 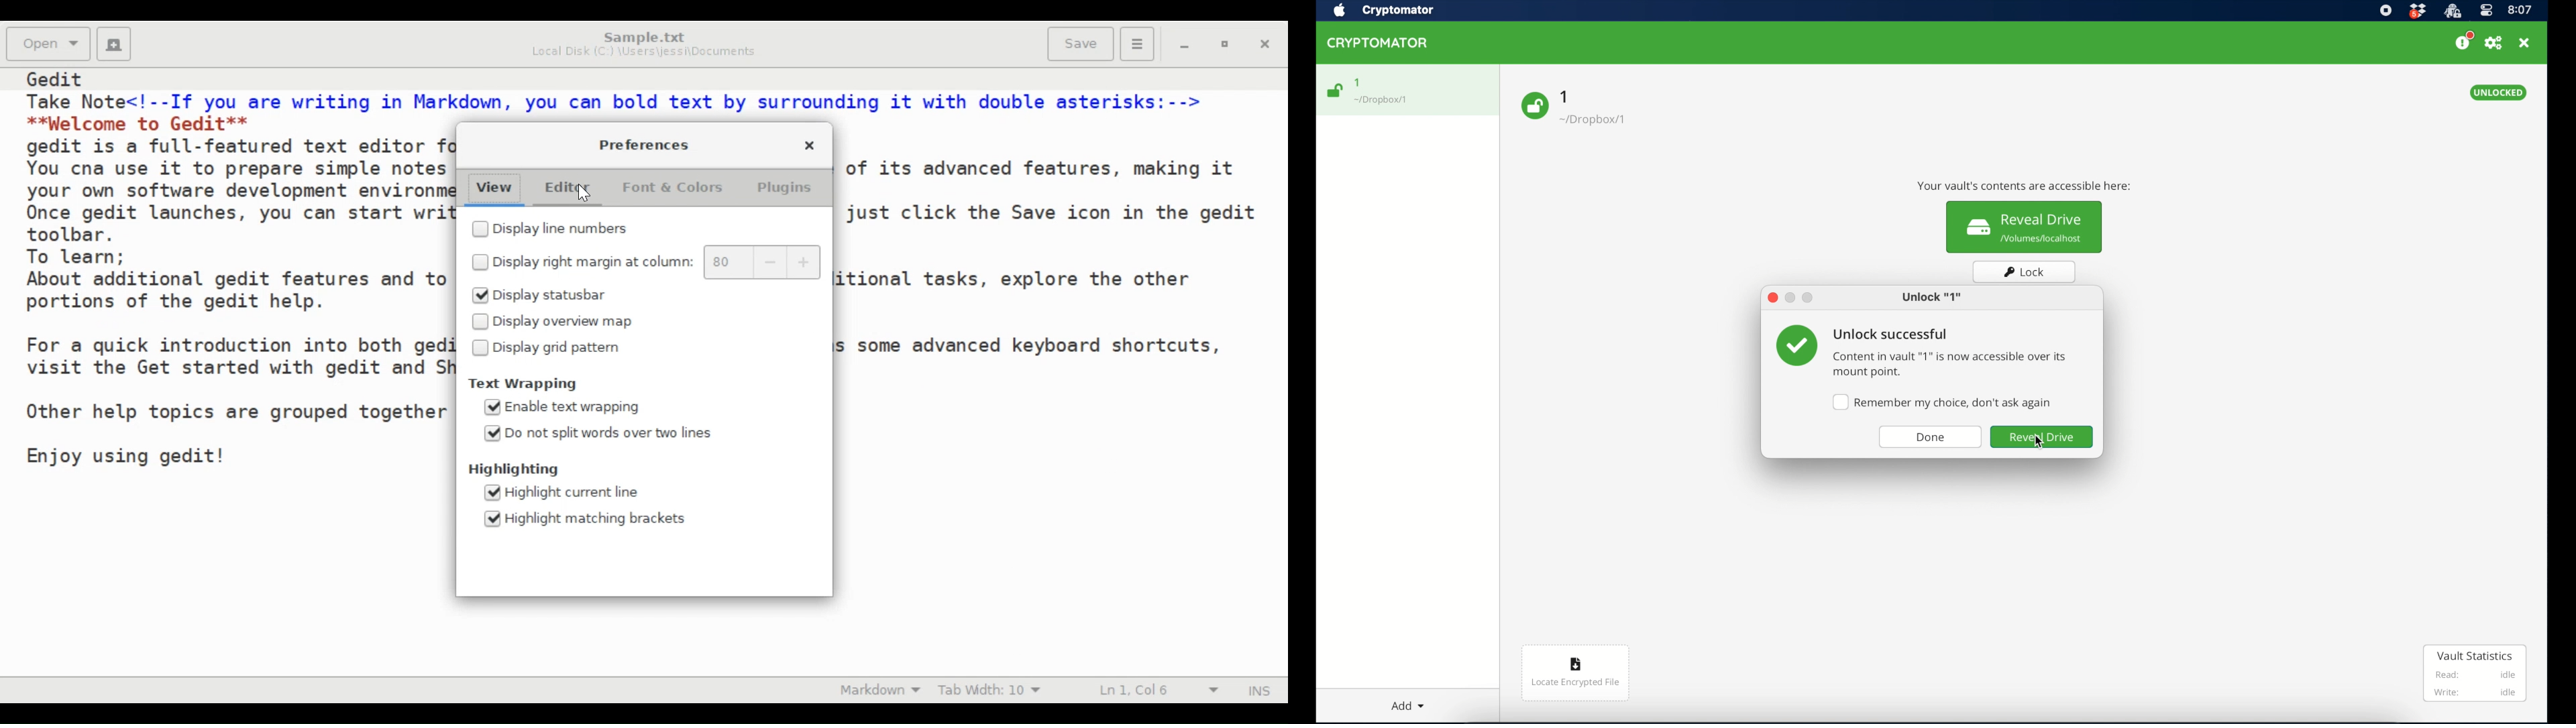 What do you see at coordinates (1390, 92) in the screenshot?
I see `1 Dropbox/1` at bounding box center [1390, 92].